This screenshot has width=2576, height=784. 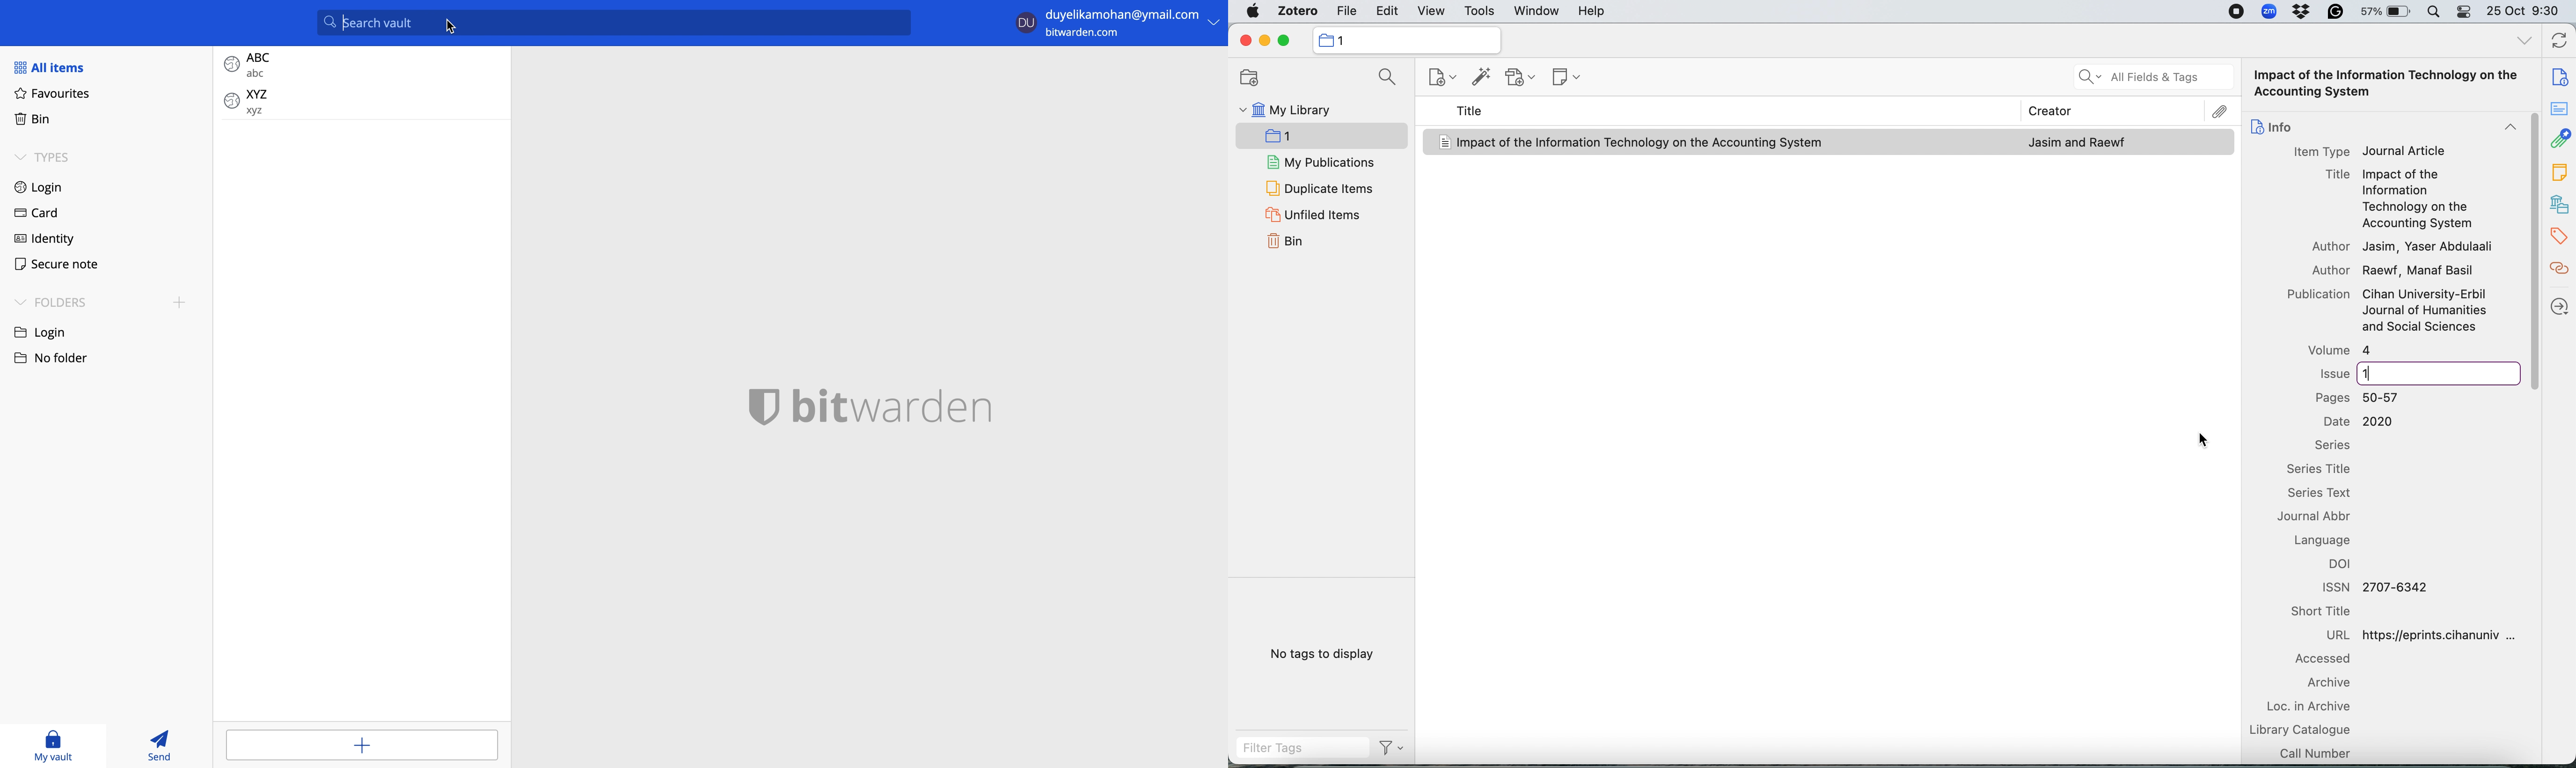 I want to click on date 2020, so click(x=2358, y=421).